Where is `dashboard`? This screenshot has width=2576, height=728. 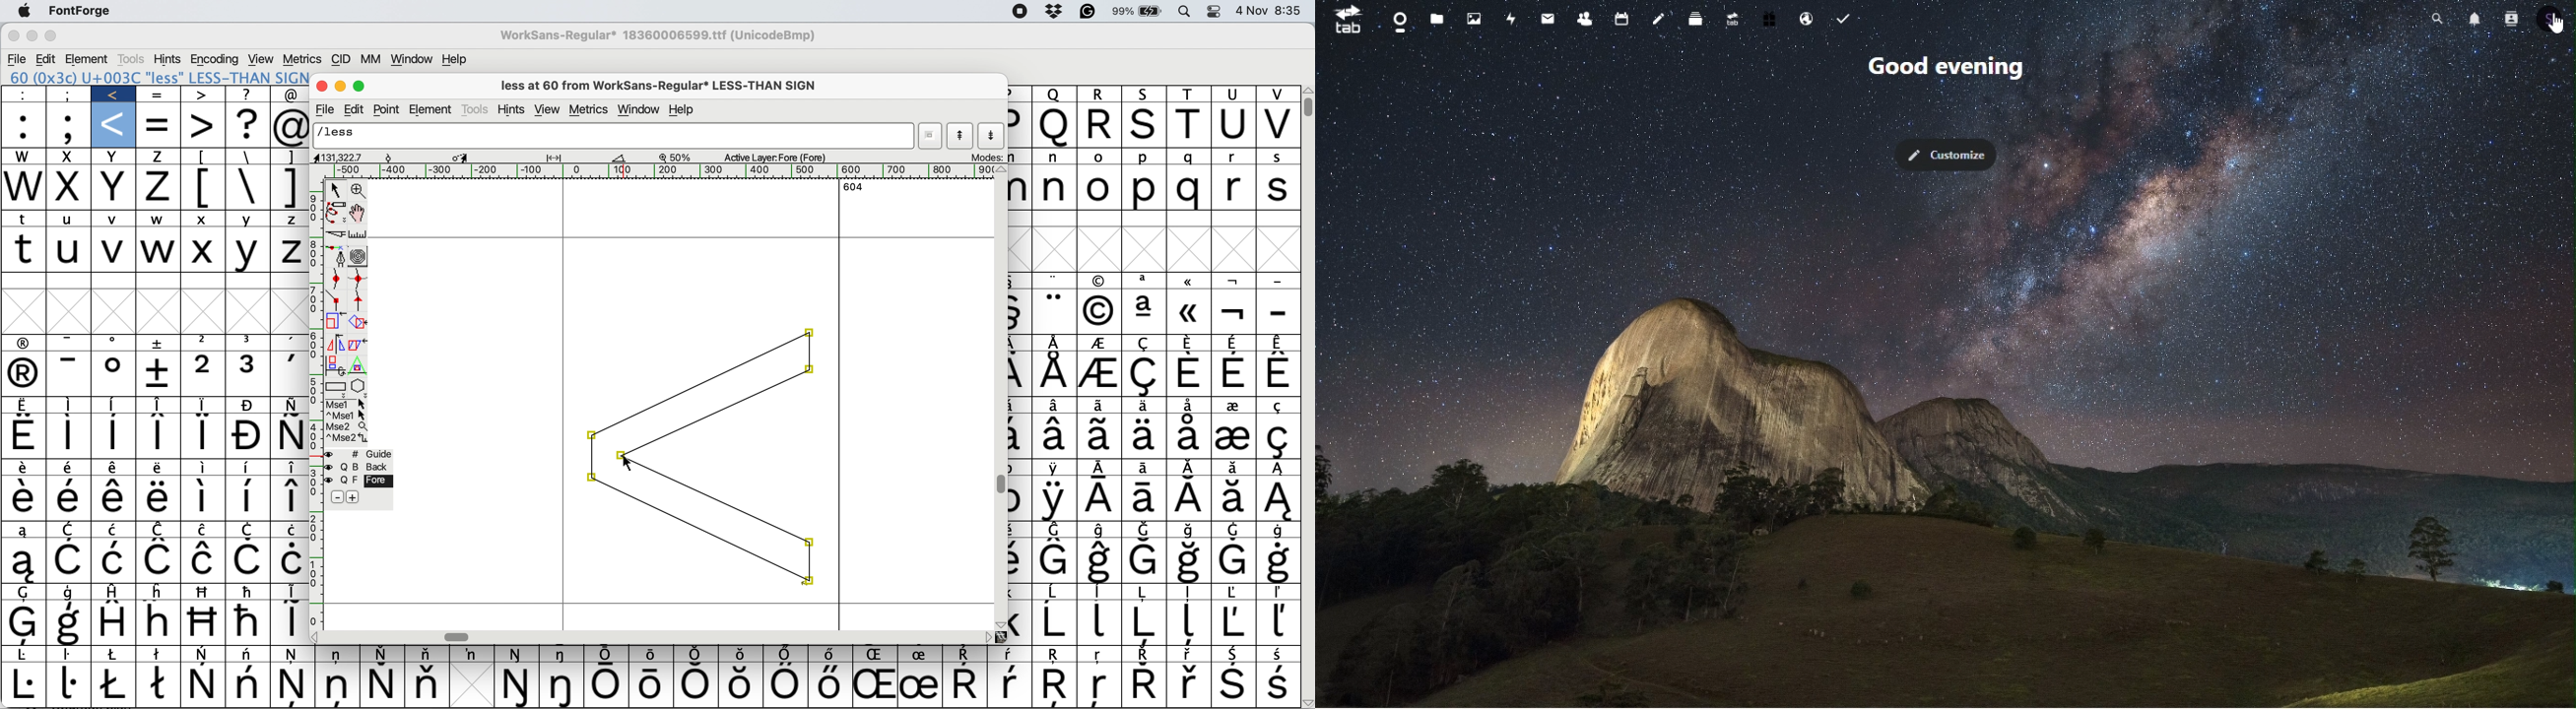 dashboard is located at coordinates (1399, 22).